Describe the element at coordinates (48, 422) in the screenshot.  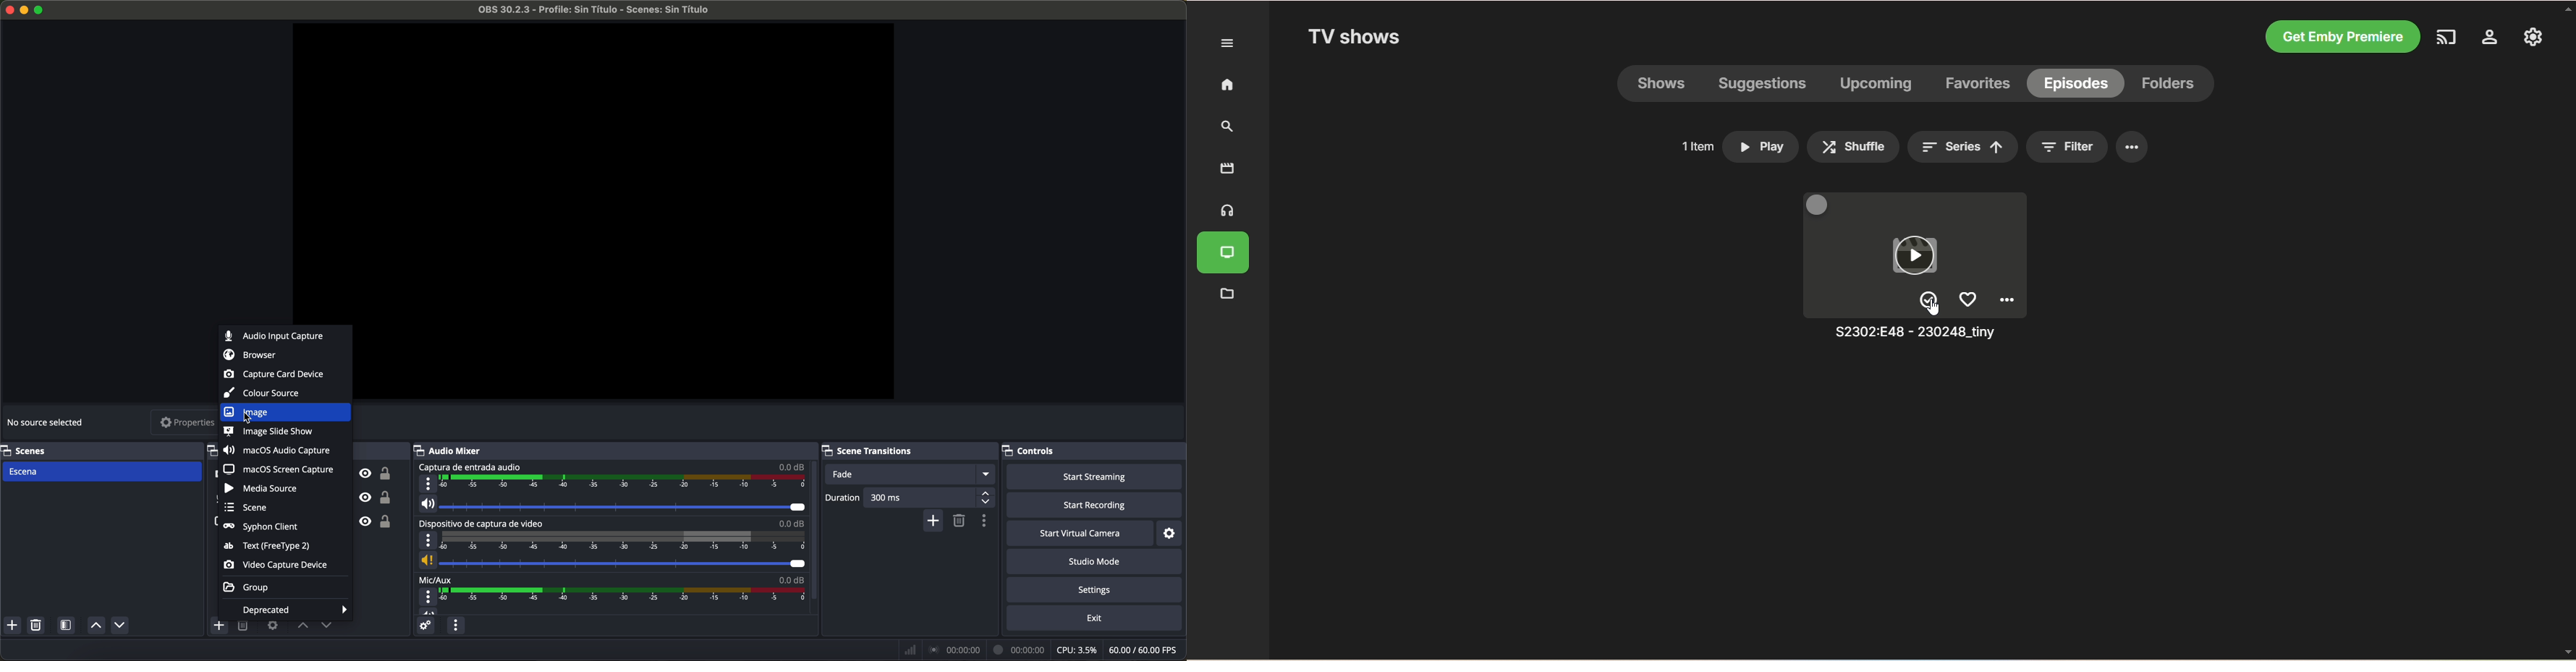
I see `no source selected` at that location.